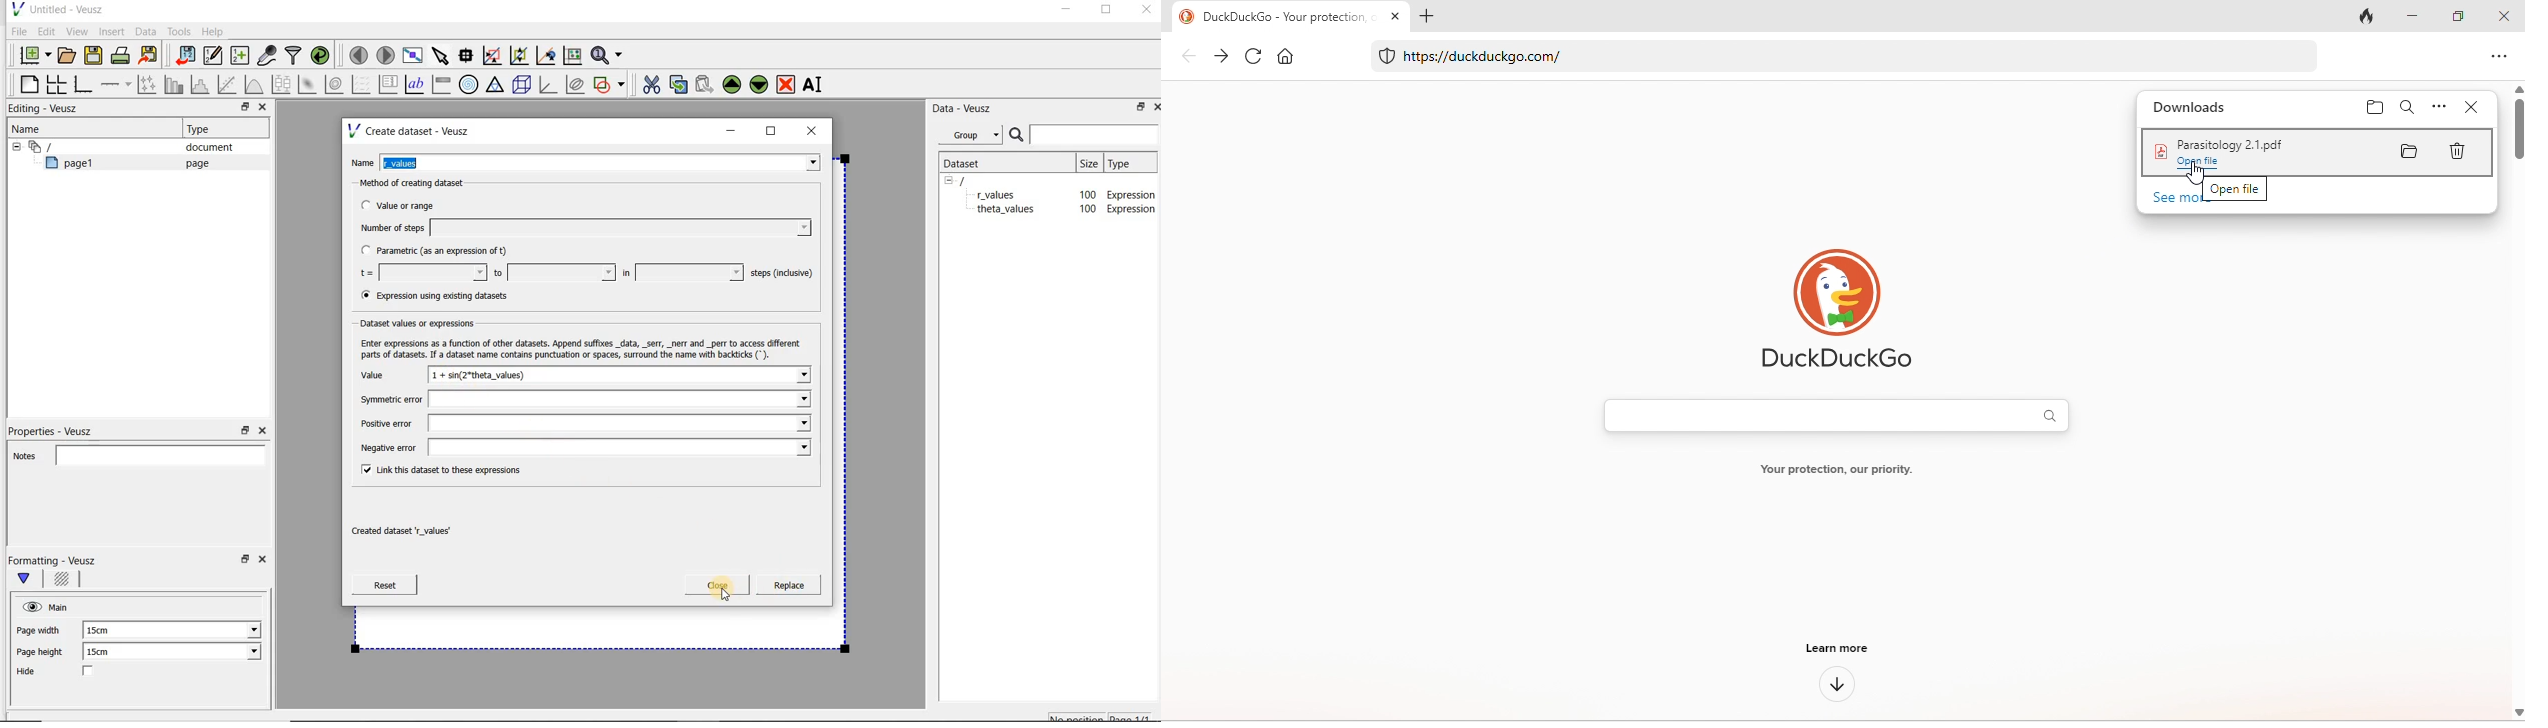  What do you see at coordinates (2204, 107) in the screenshot?
I see `downloads` at bounding box center [2204, 107].